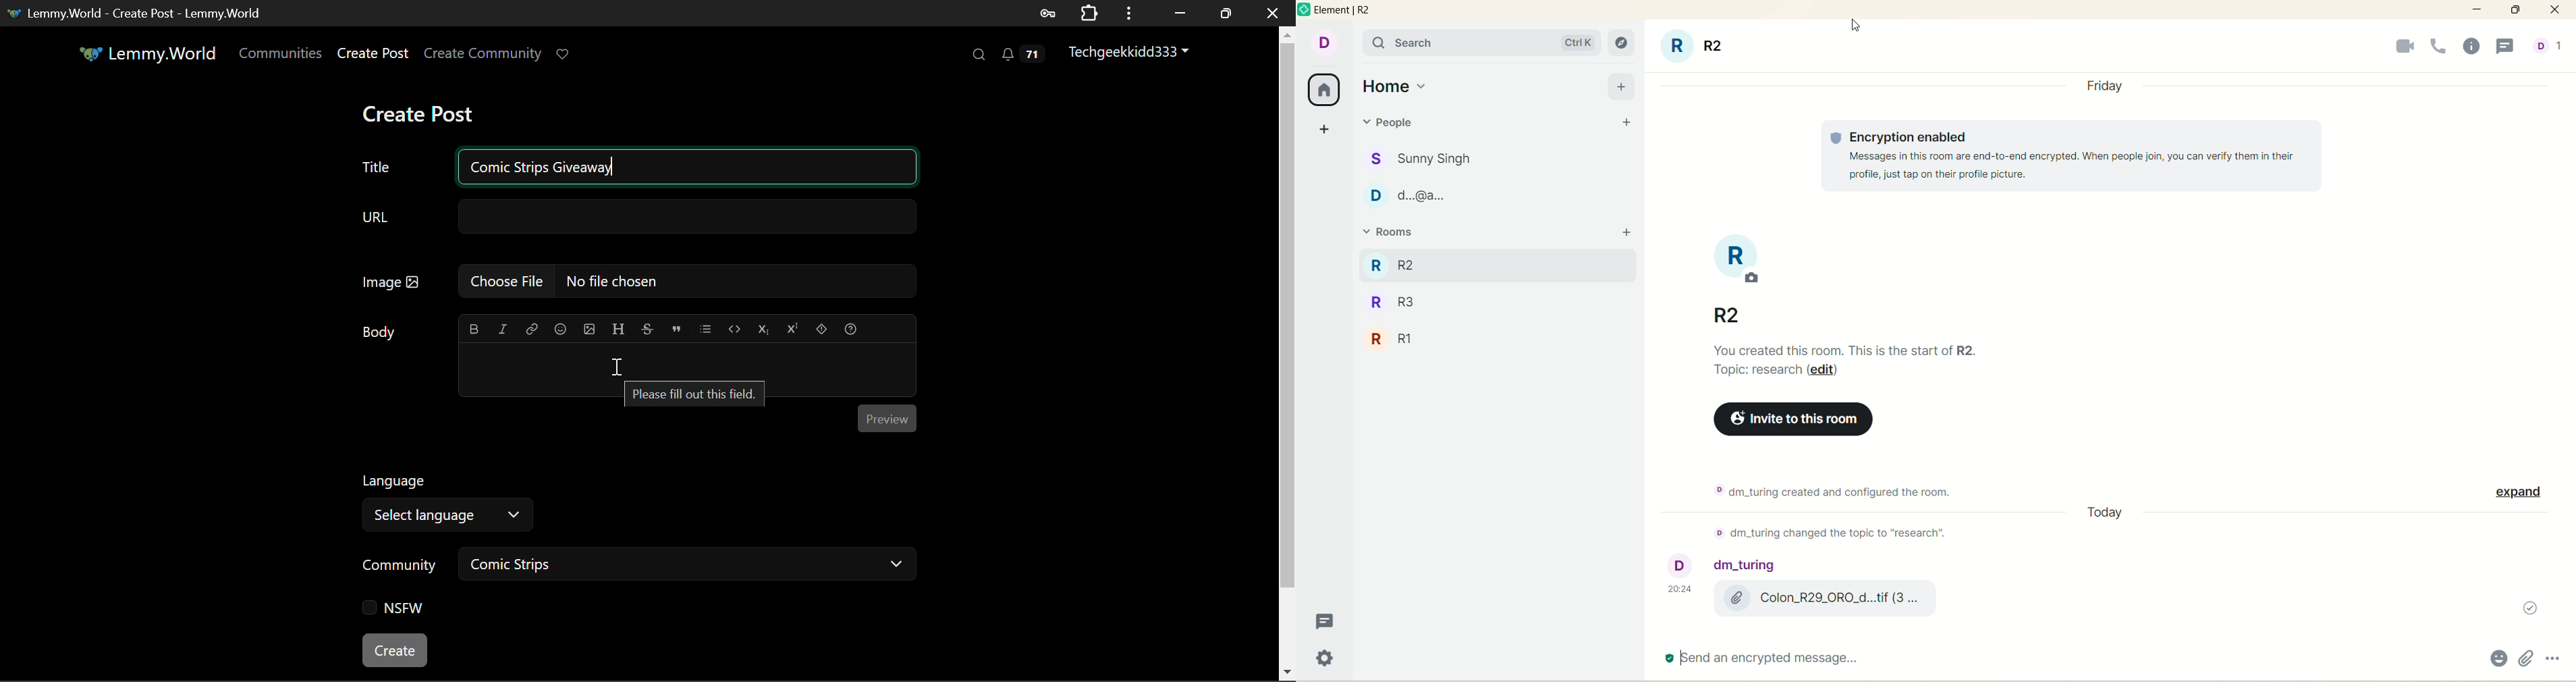 The height and width of the screenshot is (700, 2576). What do you see at coordinates (393, 607) in the screenshot?
I see `NSFW` at bounding box center [393, 607].